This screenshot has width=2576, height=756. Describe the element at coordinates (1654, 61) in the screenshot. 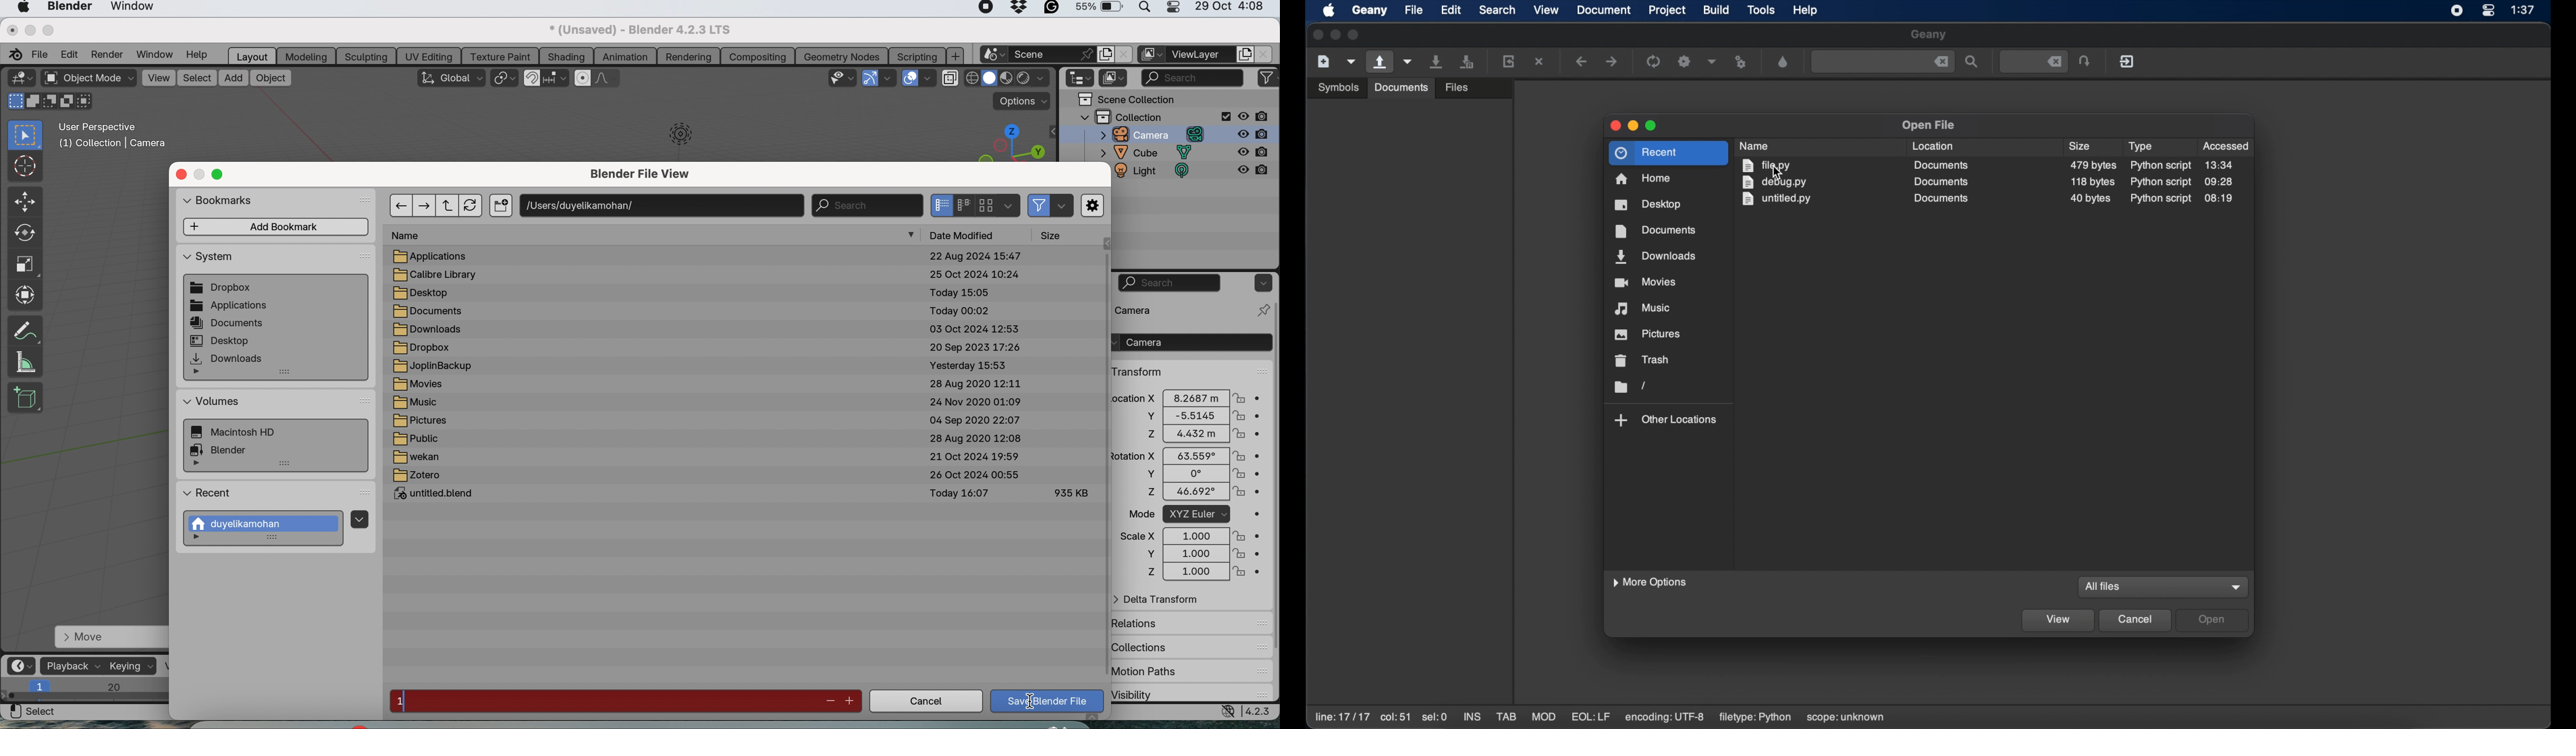

I see `compile the current file` at that location.